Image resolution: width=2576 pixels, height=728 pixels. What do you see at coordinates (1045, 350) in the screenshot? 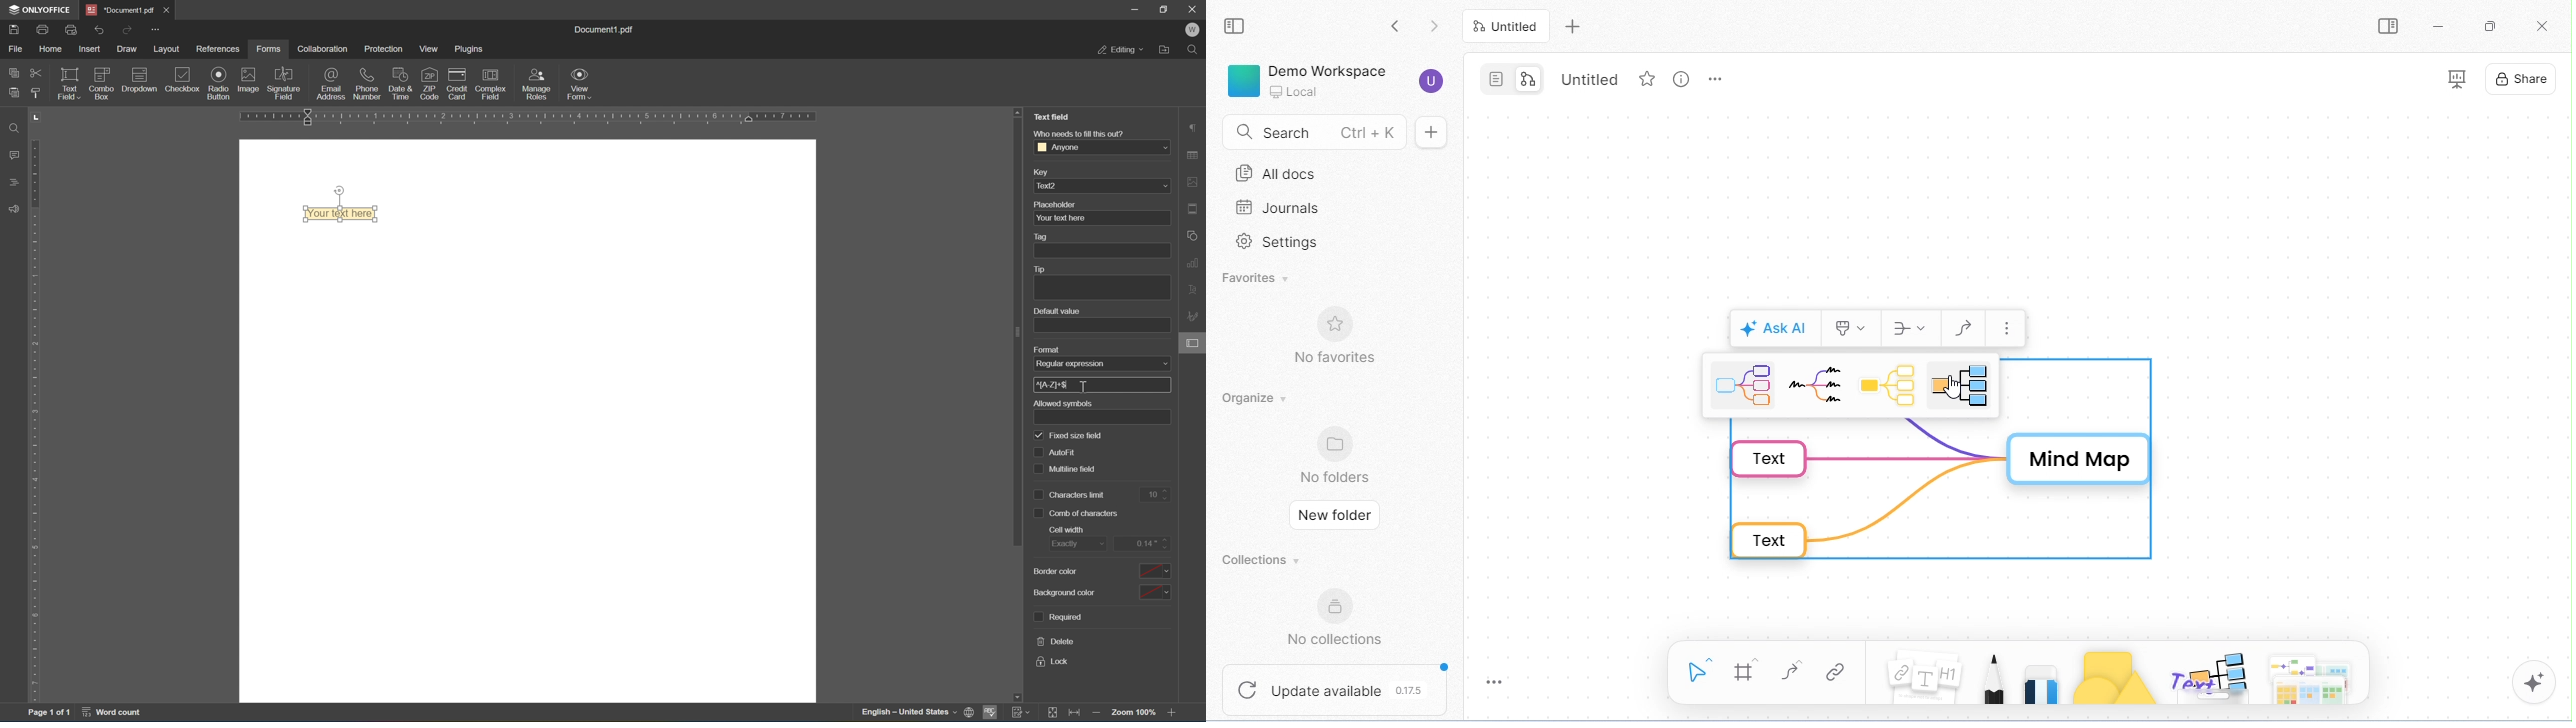
I see `format` at bounding box center [1045, 350].